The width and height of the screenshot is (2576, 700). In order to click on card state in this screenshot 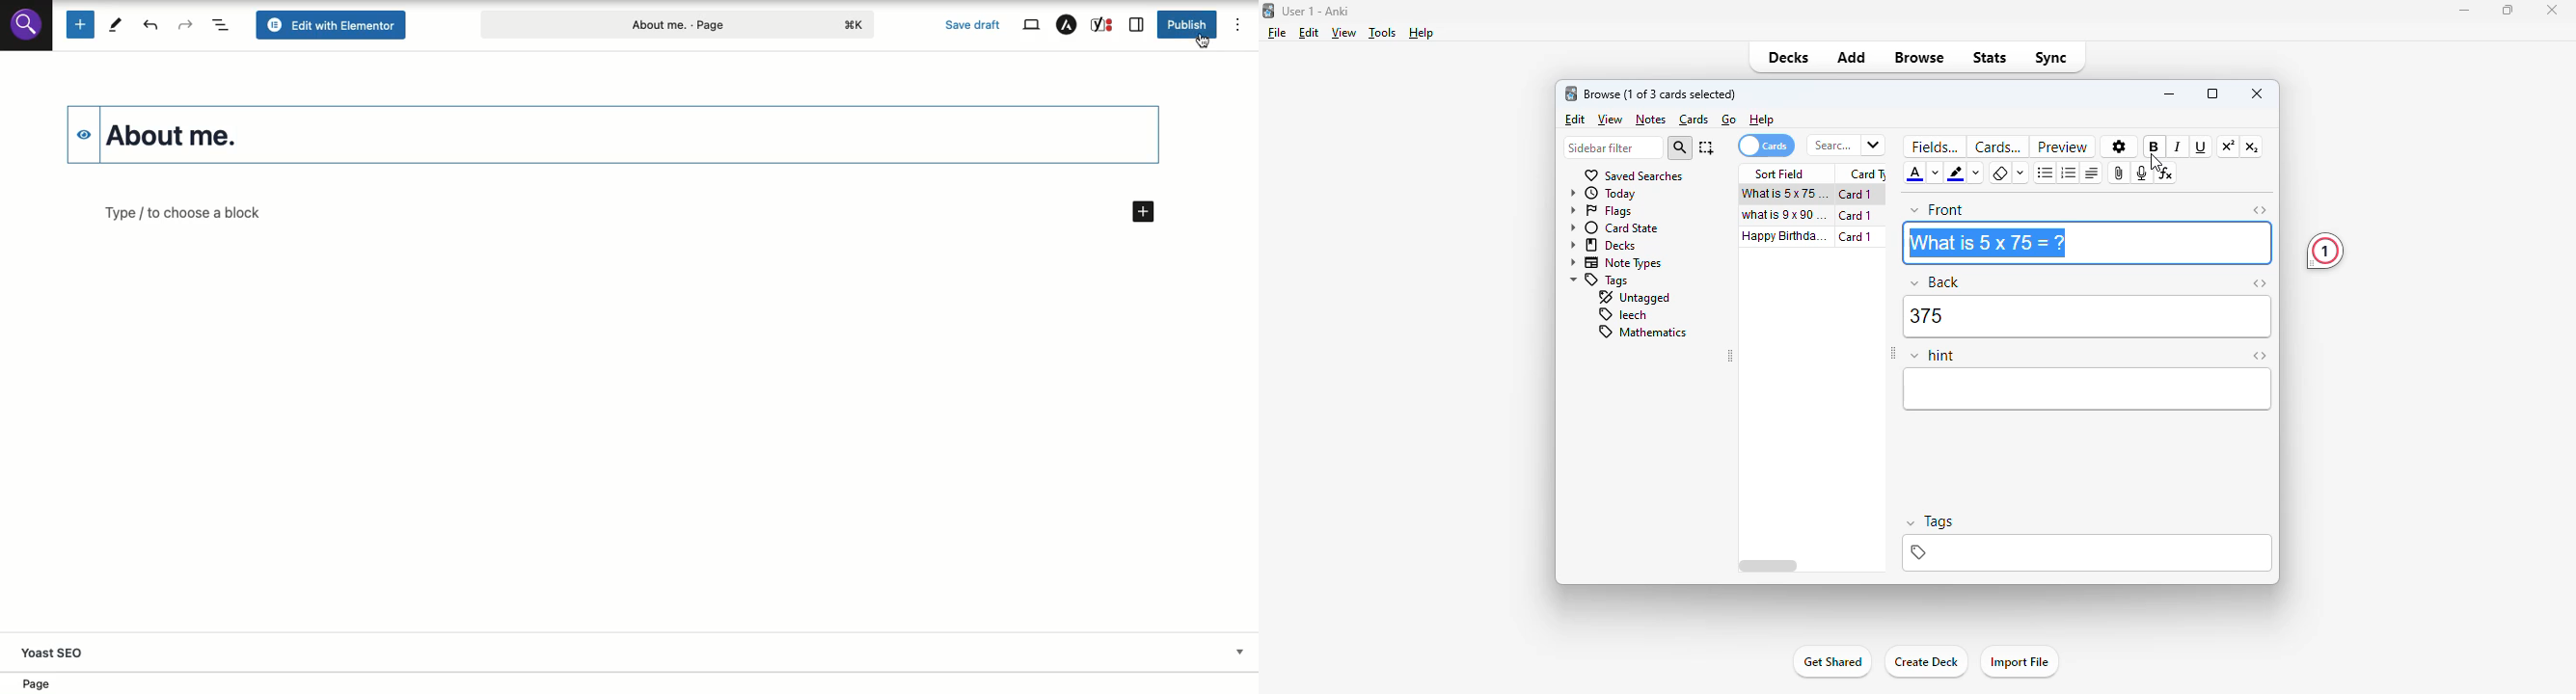, I will do `click(1614, 227)`.